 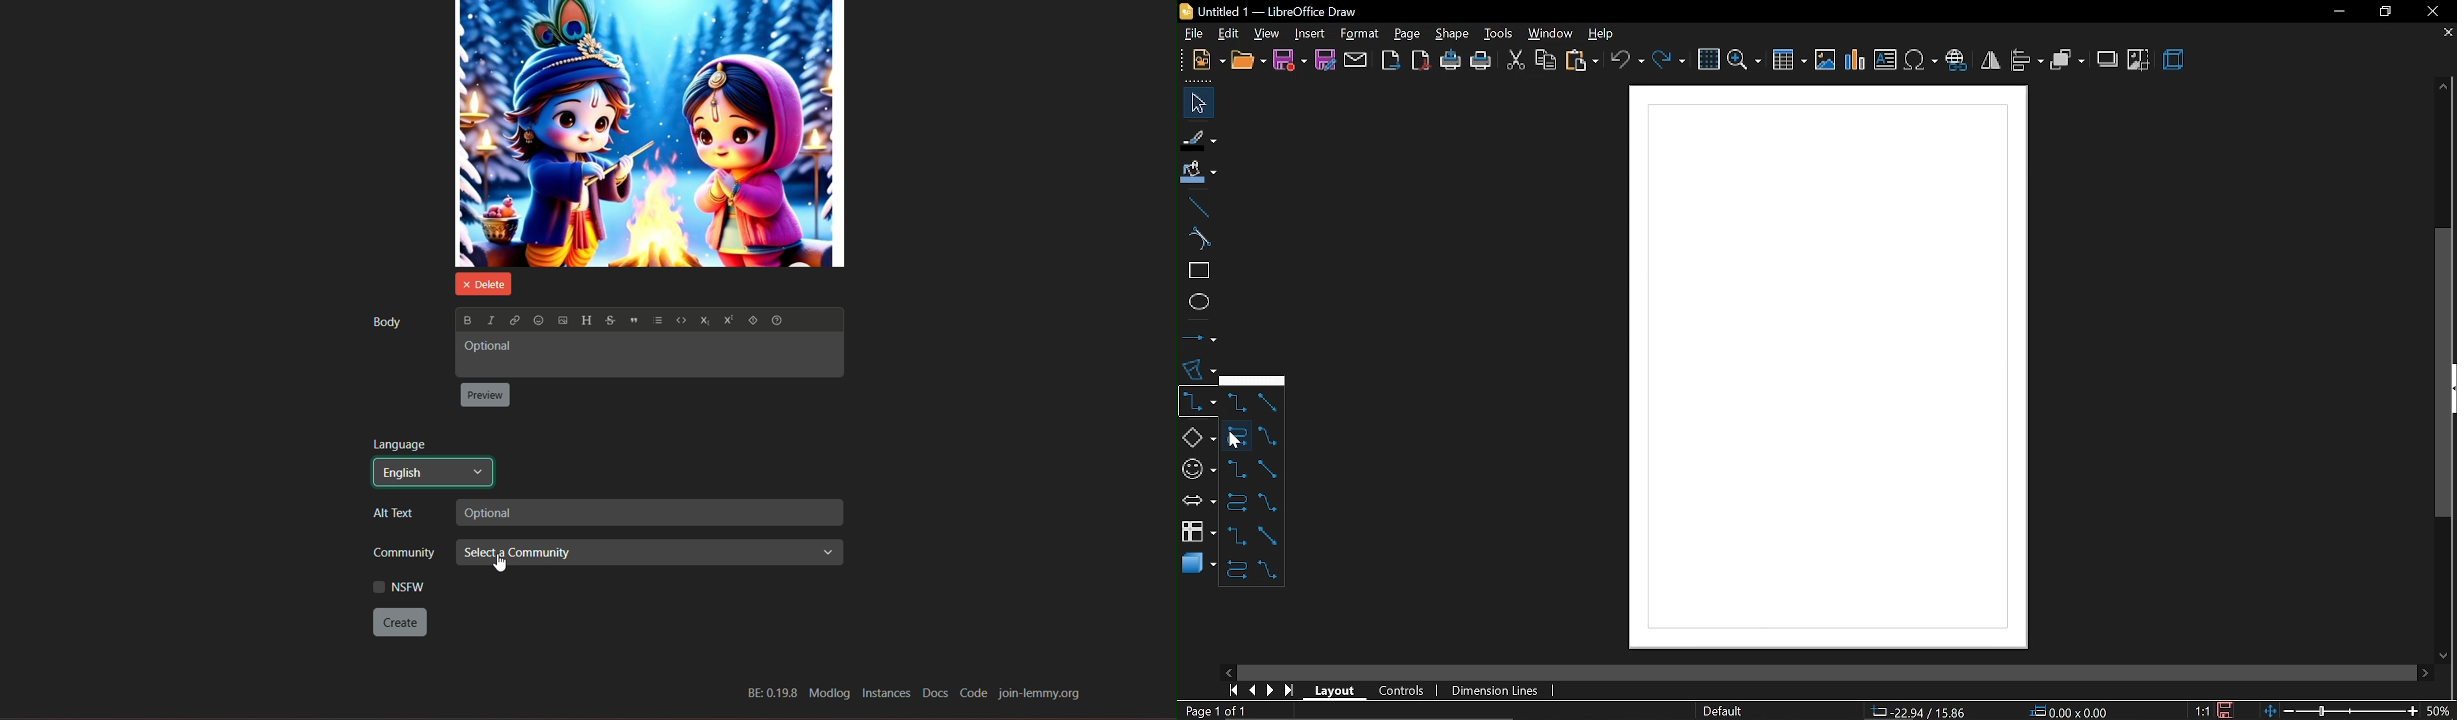 I want to click on Page 1 of 1, so click(x=1221, y=711).